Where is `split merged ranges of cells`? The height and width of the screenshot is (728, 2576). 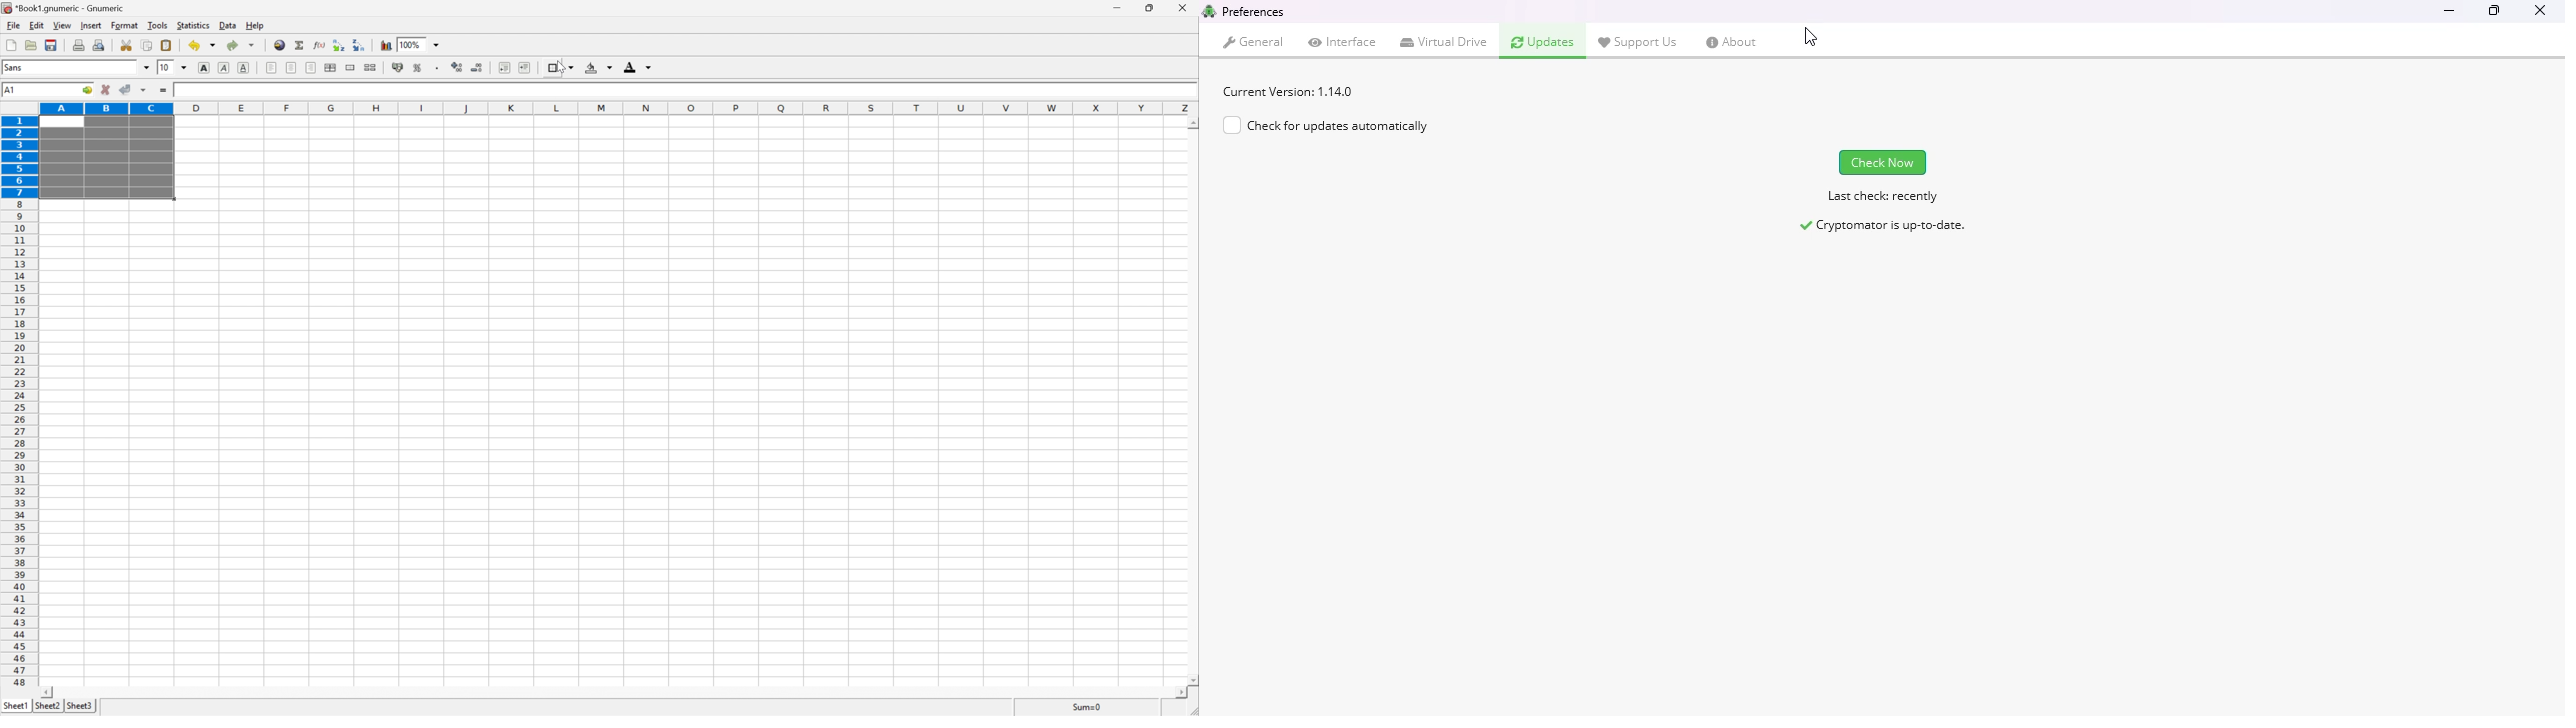 split merged ranges of cells is located at coordinates (371, 67).